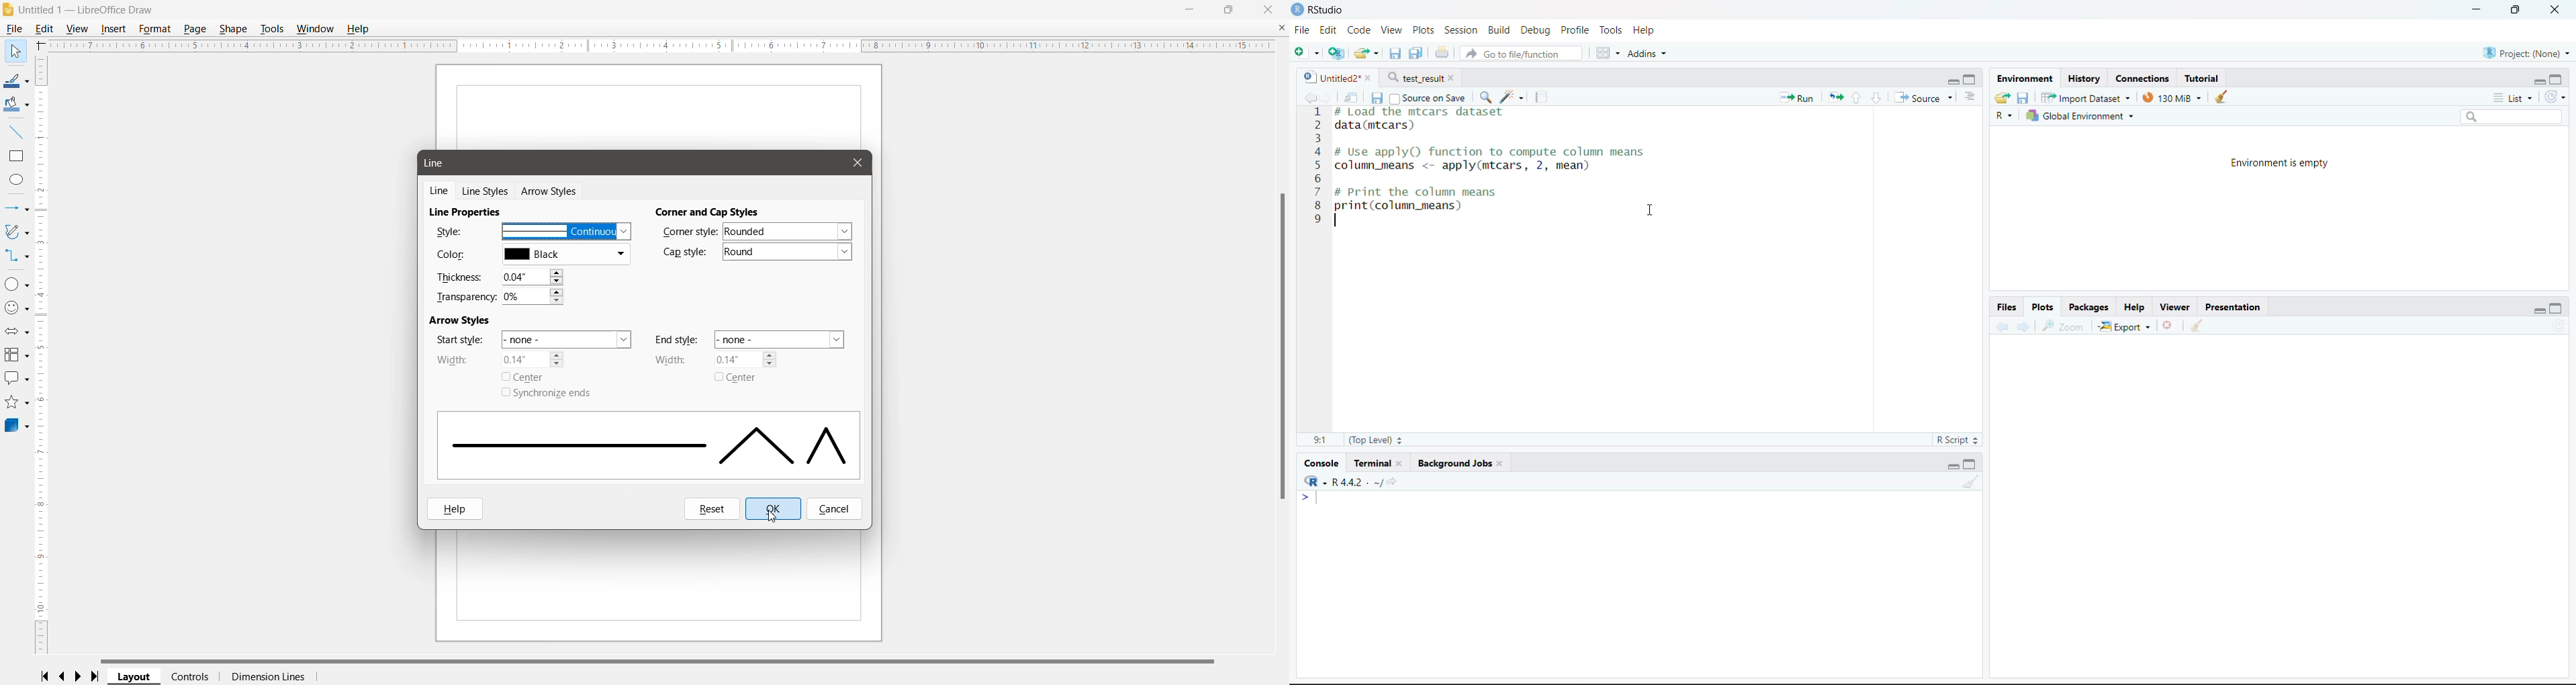 Image resolution: width=2576 pixels, height=700 pixels. Describe the element at coordinates (2555, 97) in the screenshot. I see `Refresh the list of objects in the environment` at that location.